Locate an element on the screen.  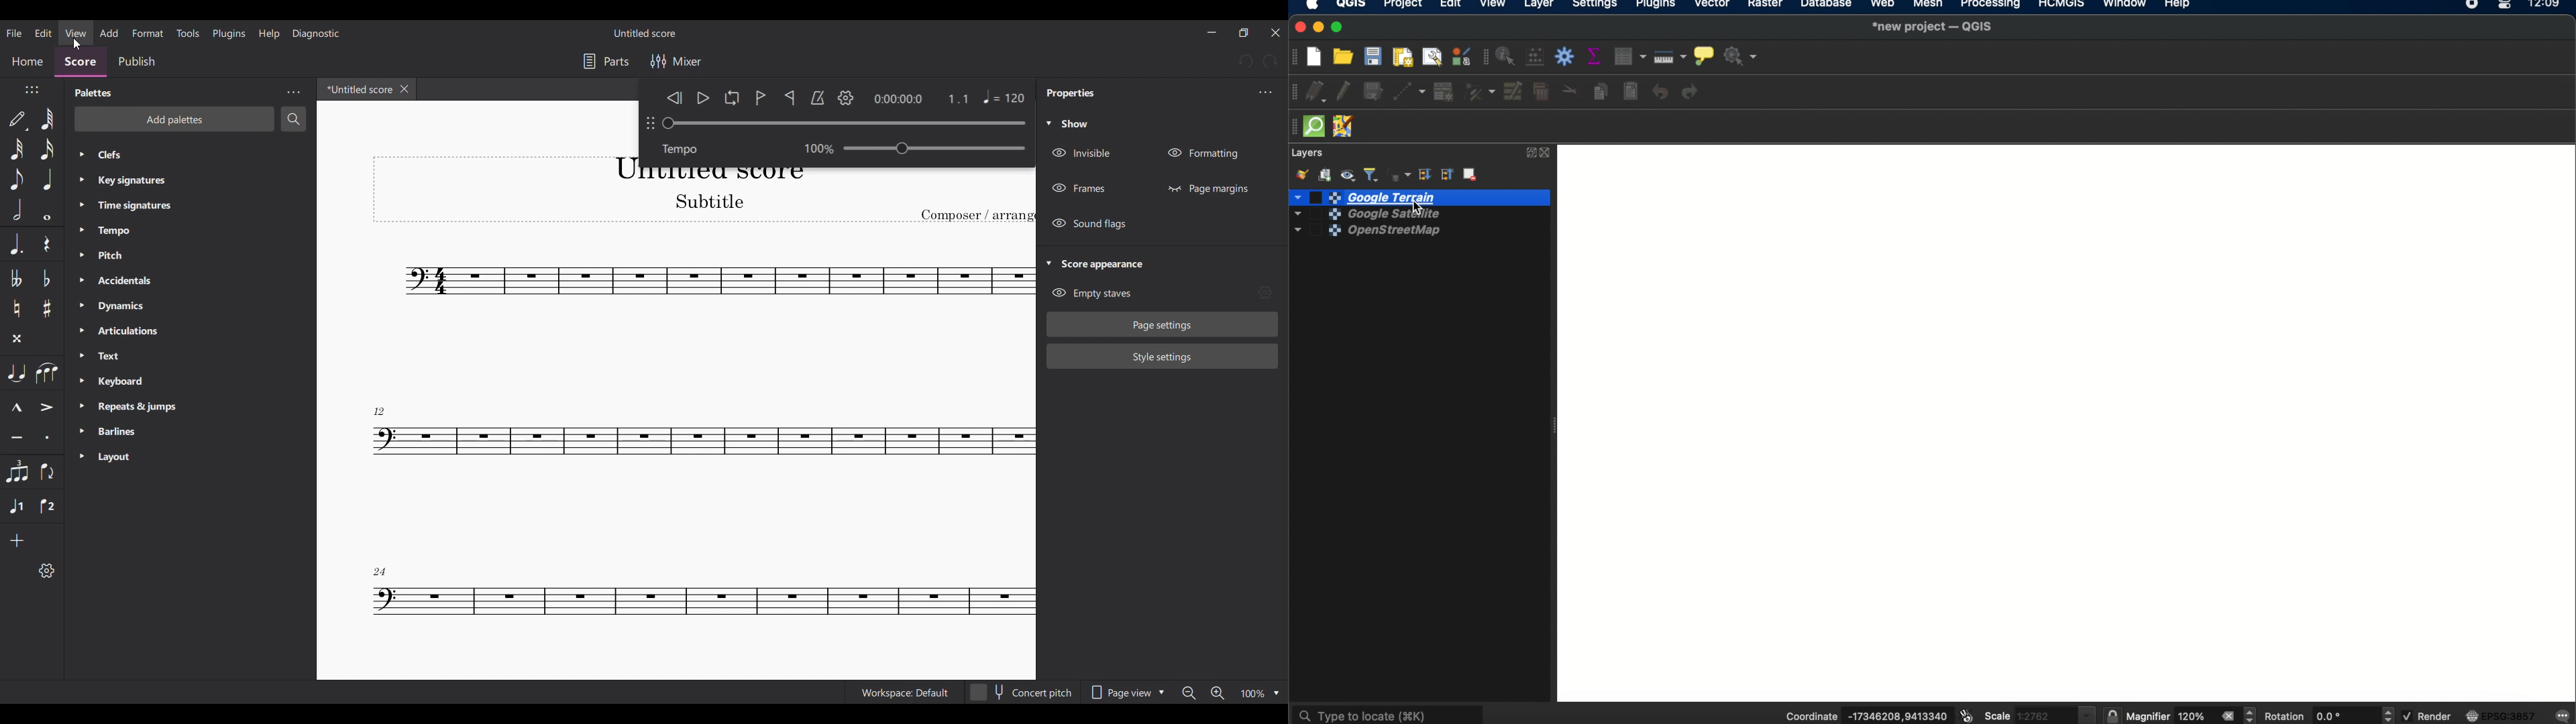
Parts is located at coordinates (606, 62).